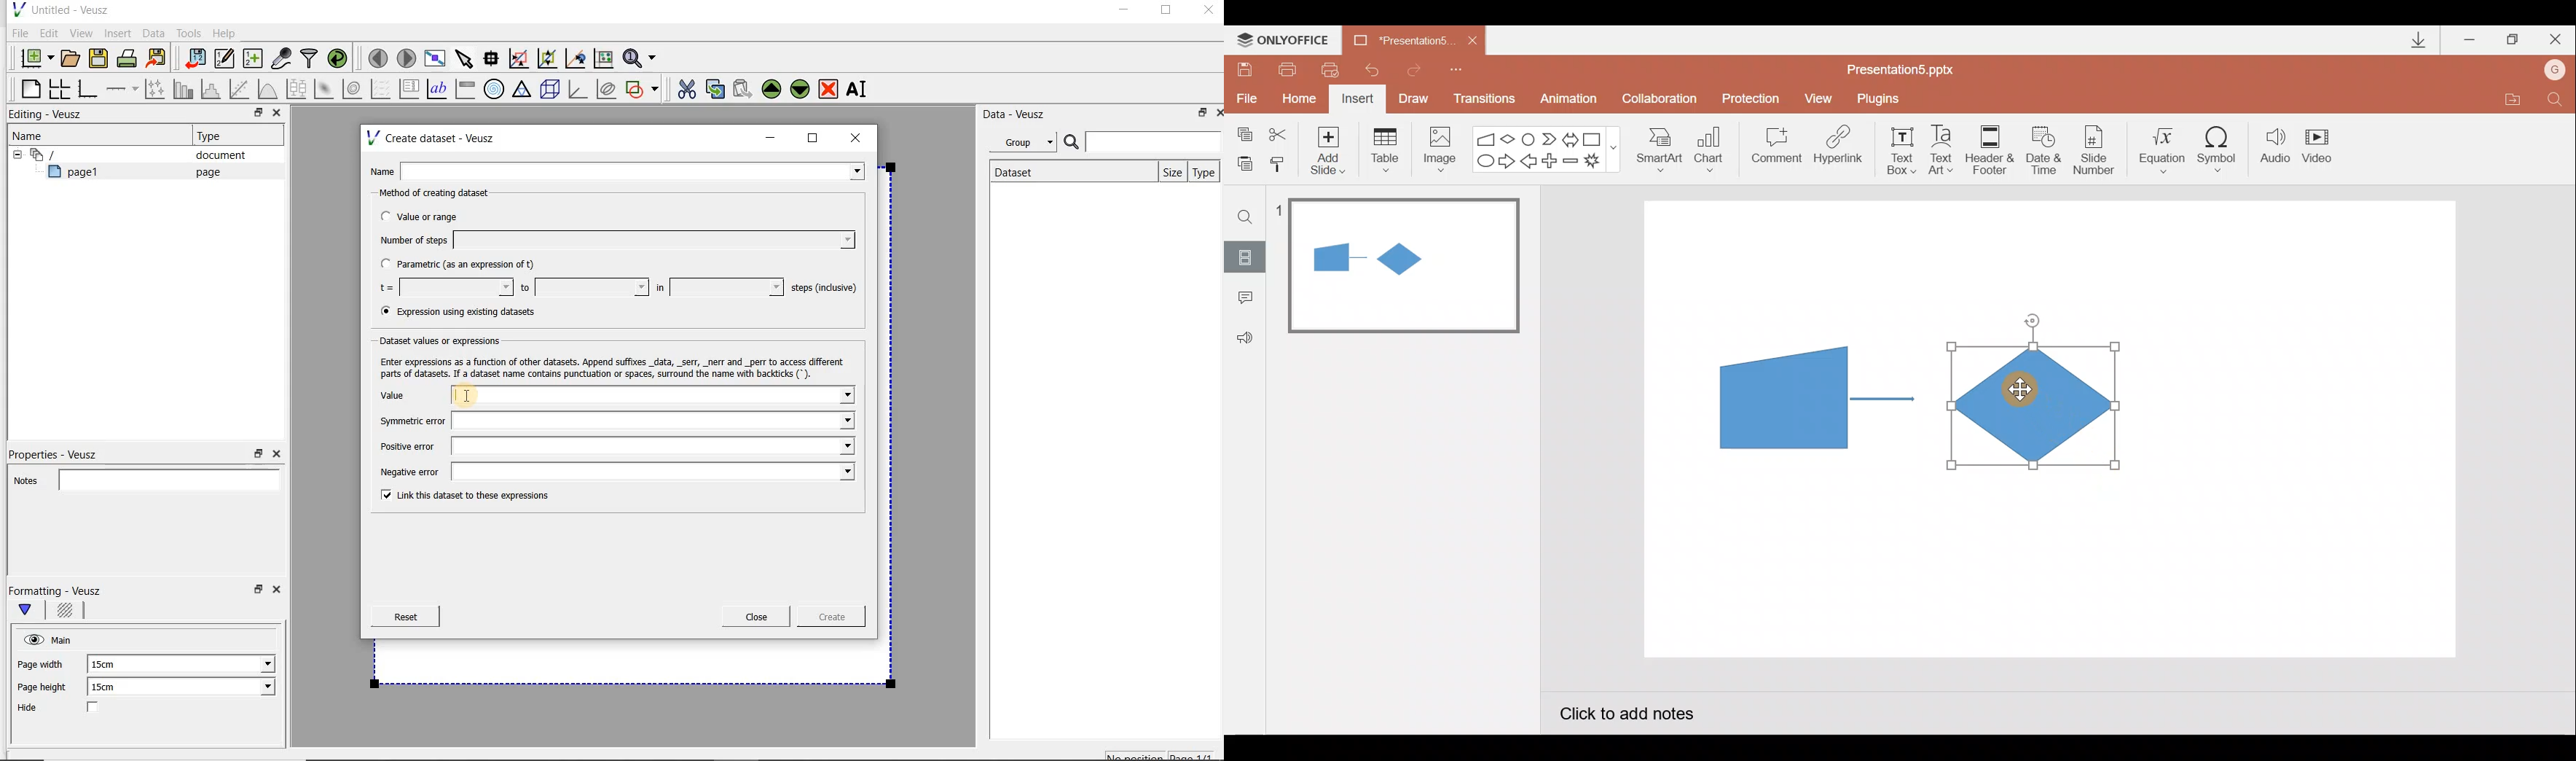 This screenshot has height=784, width=2576. I want to click on plot covariance ellipses, so click(607, 89).